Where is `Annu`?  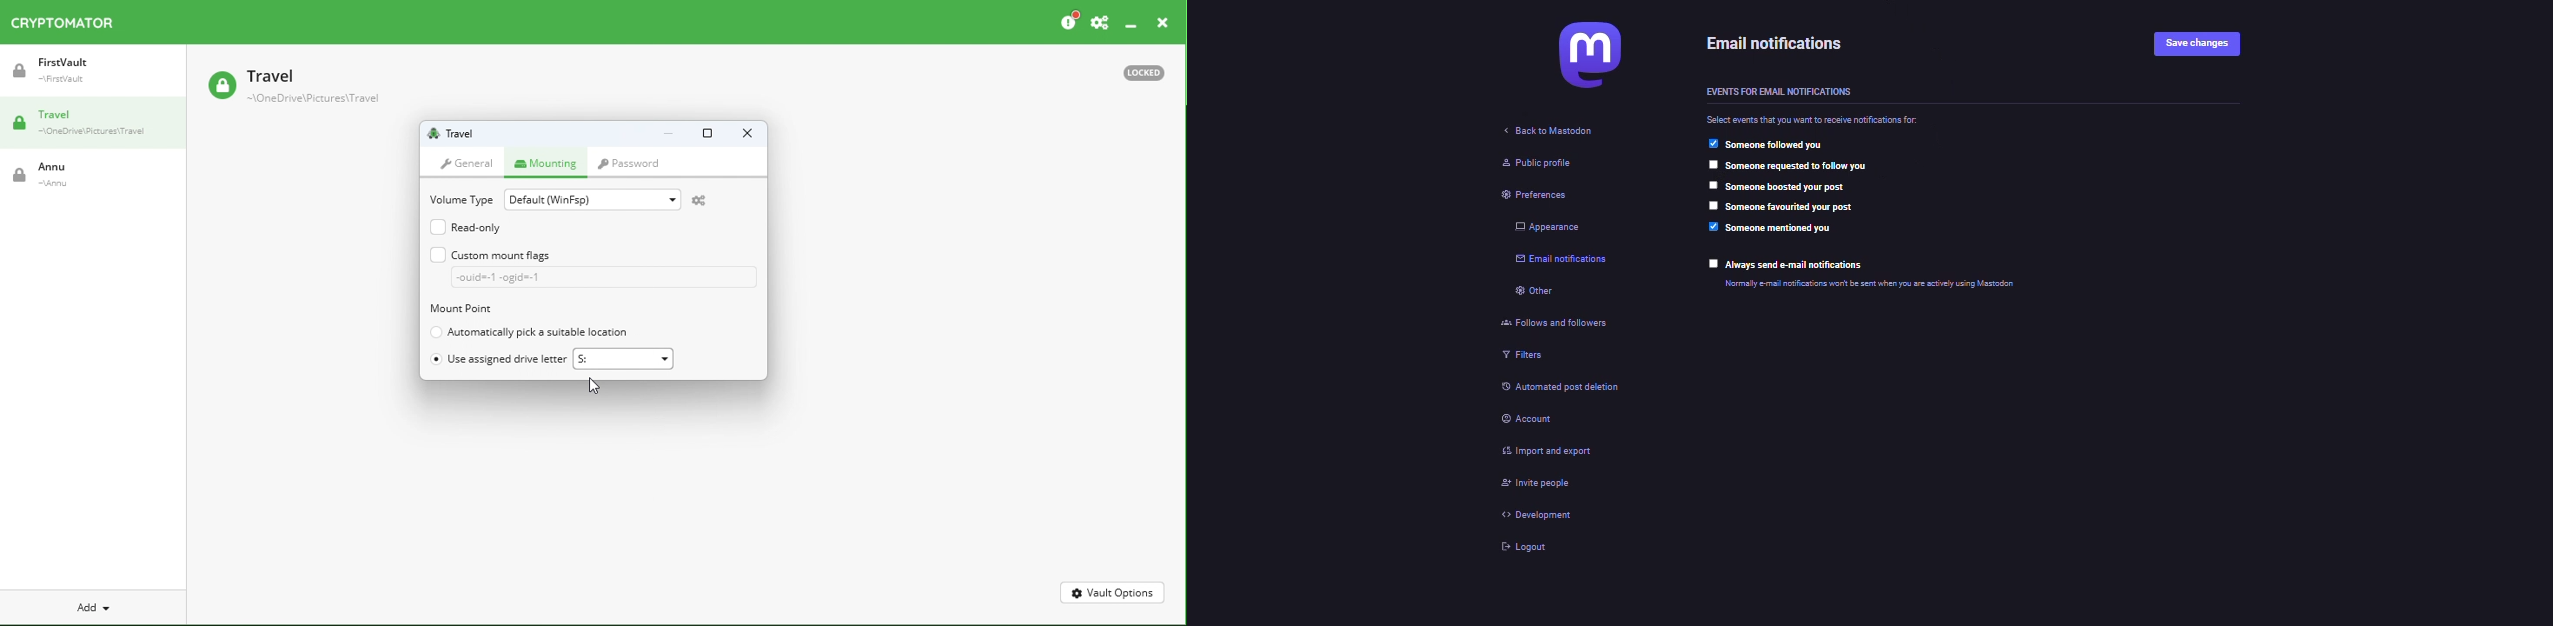
Annu is located at coordinates (55, 178).